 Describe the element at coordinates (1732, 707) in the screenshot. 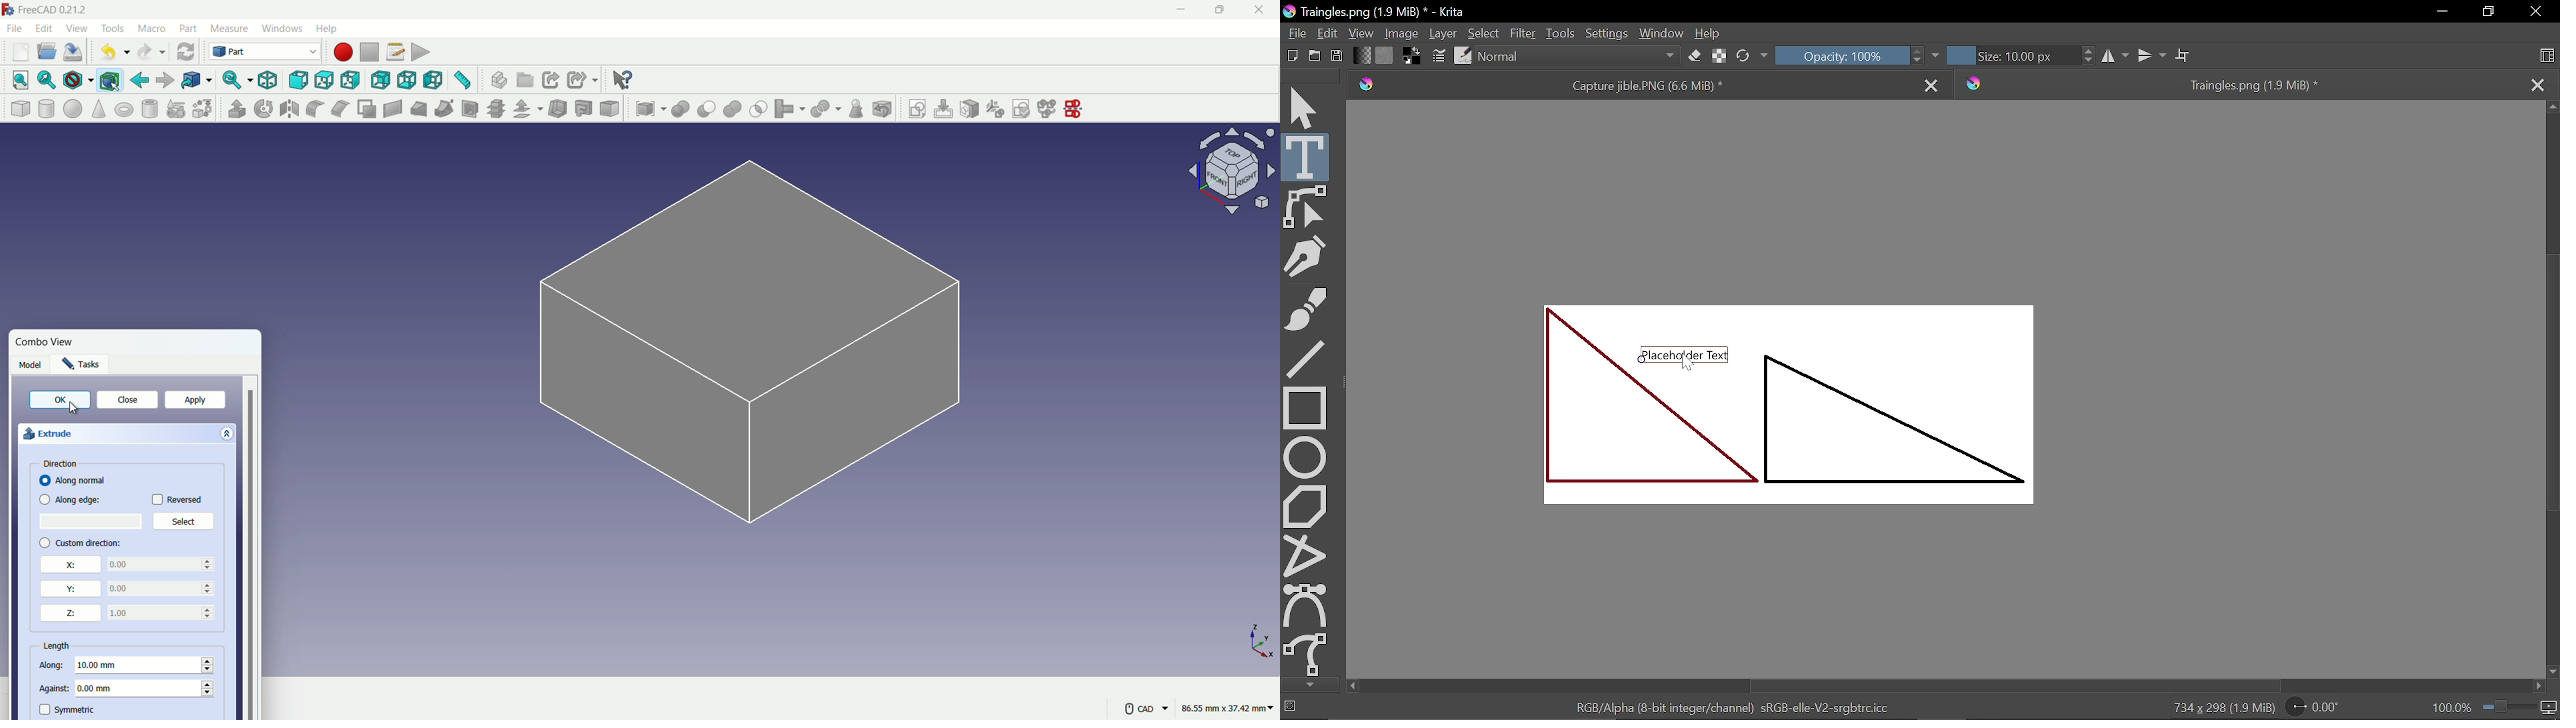

I see `RGB/Alpha (8-bit integer/channel) sRGB-elle-V2-srgbtrc.icc` at that location.